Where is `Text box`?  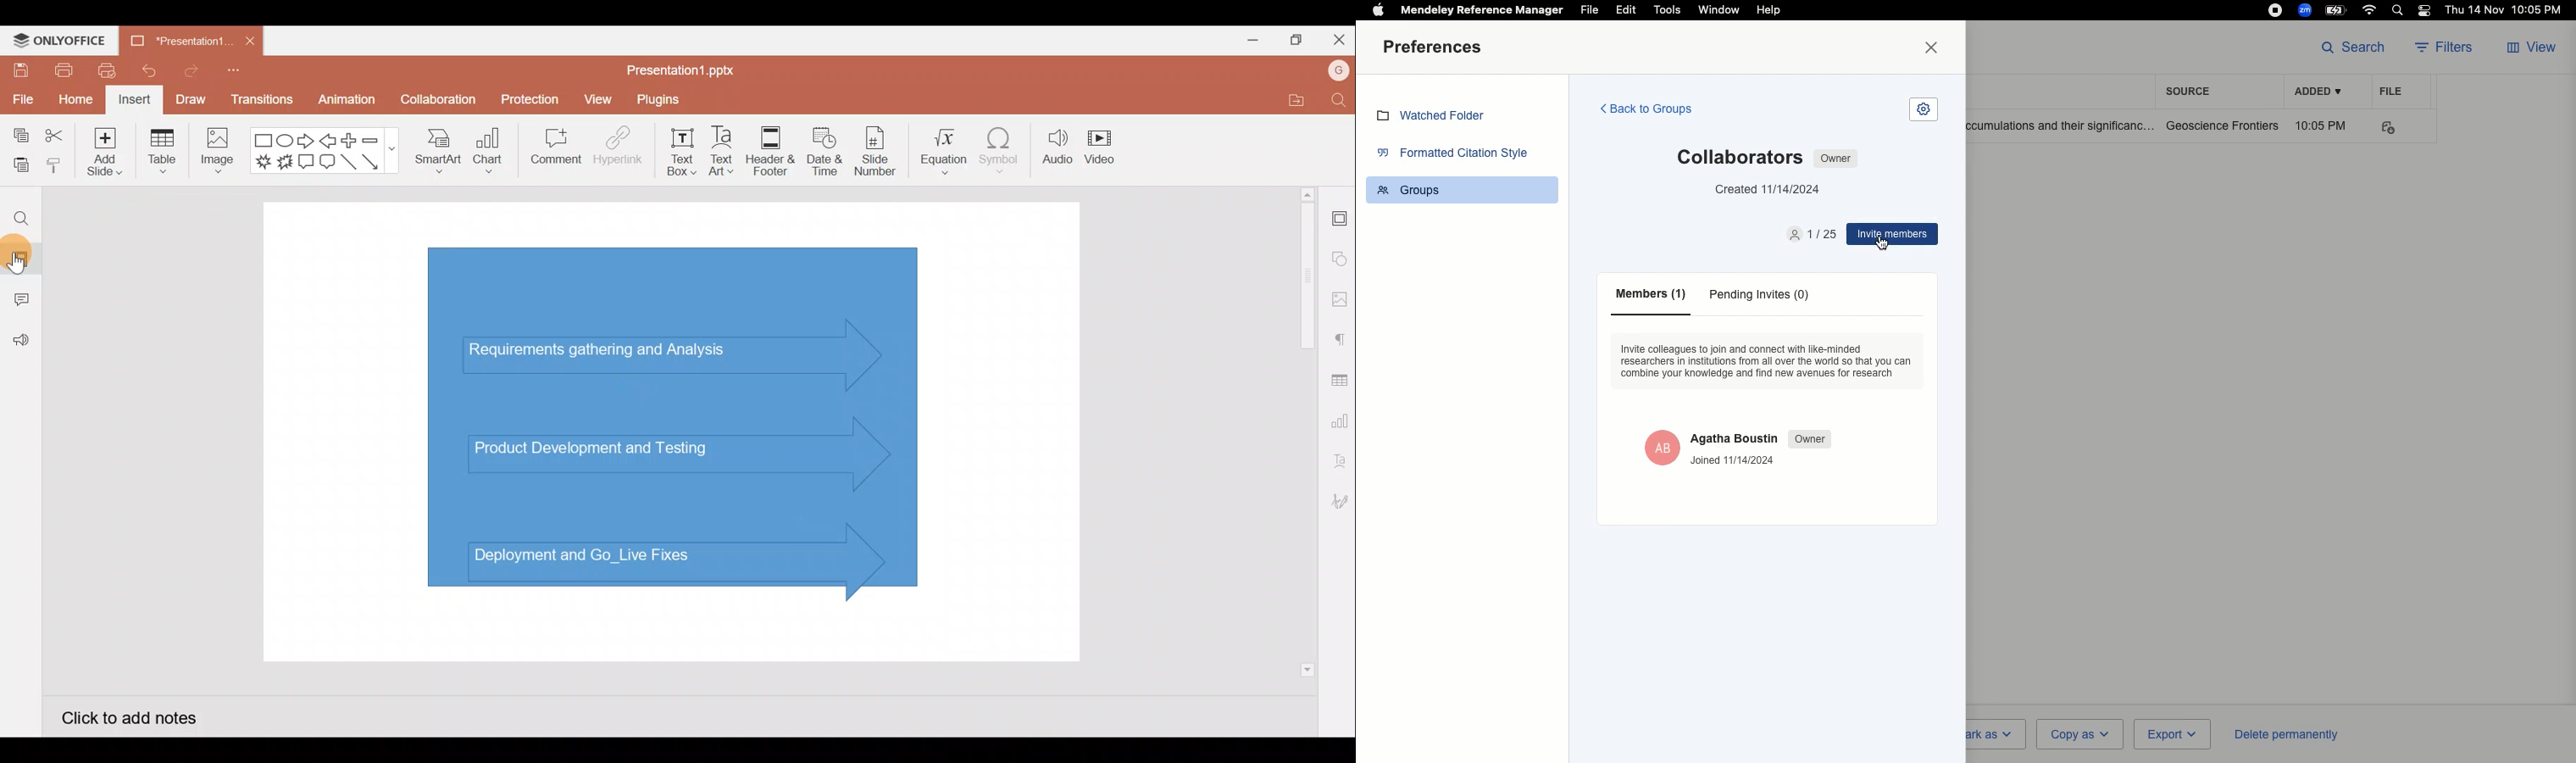 Text box is located at coordinates (678, 152).